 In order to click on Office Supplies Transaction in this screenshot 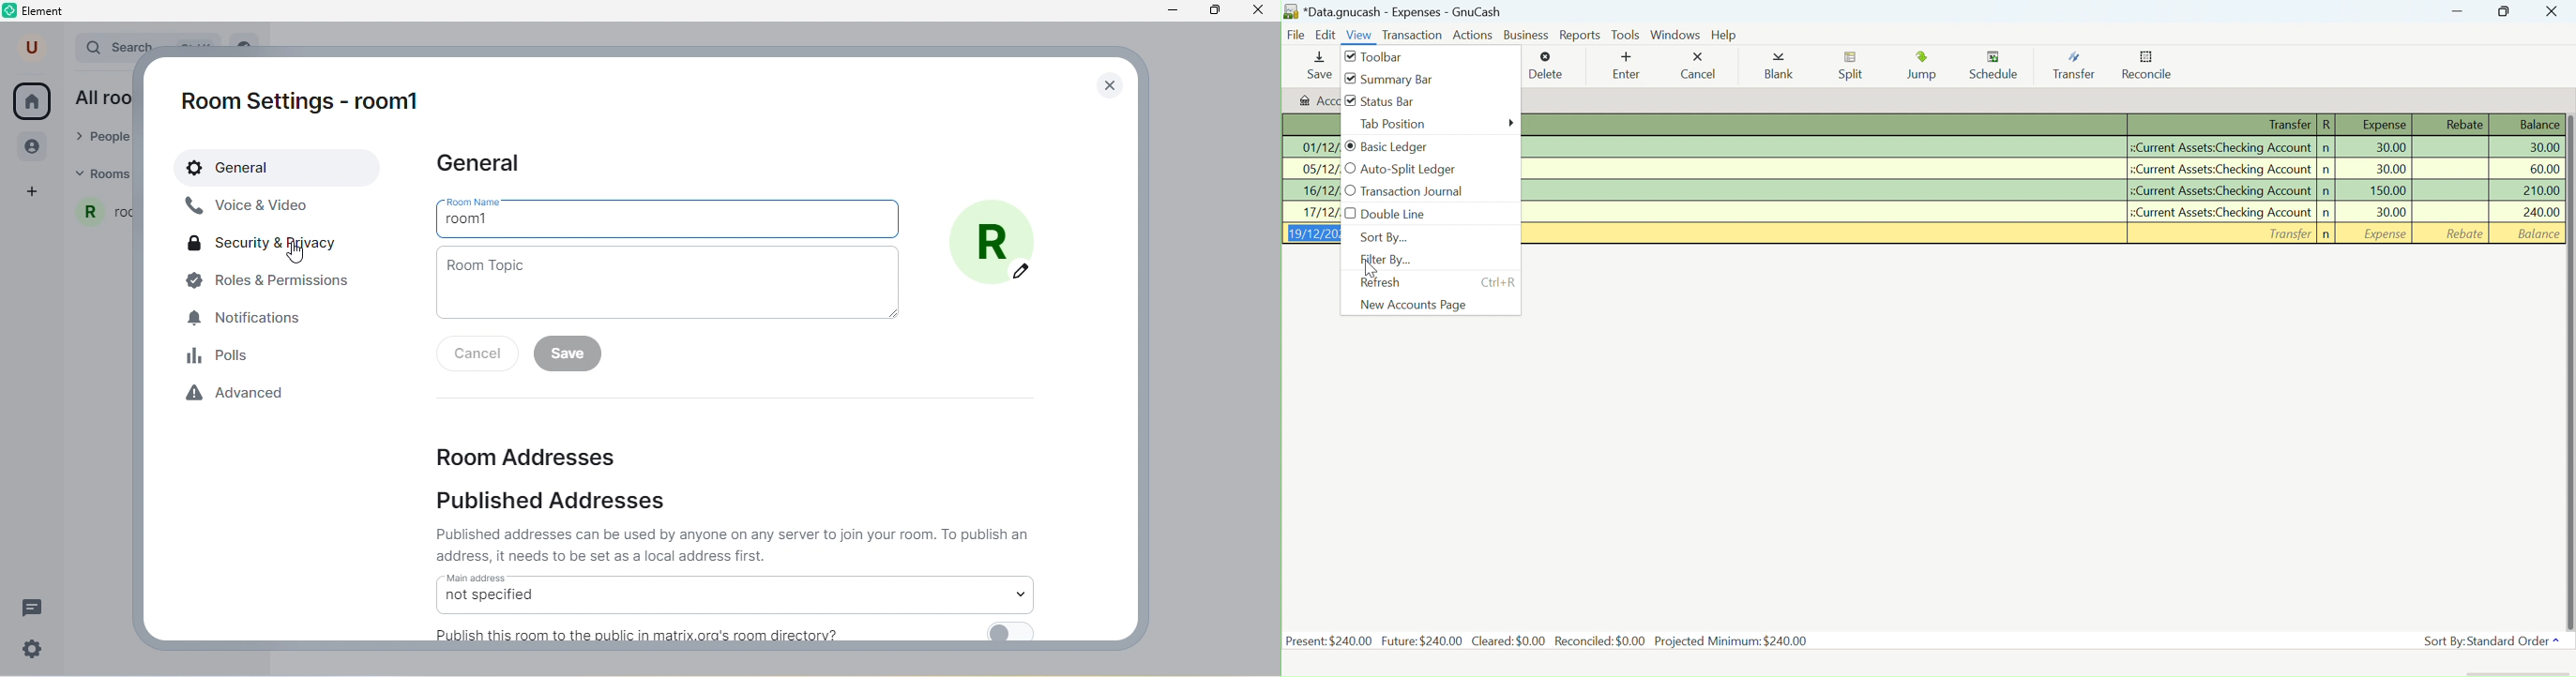, I will do `click(2044, 212)`.